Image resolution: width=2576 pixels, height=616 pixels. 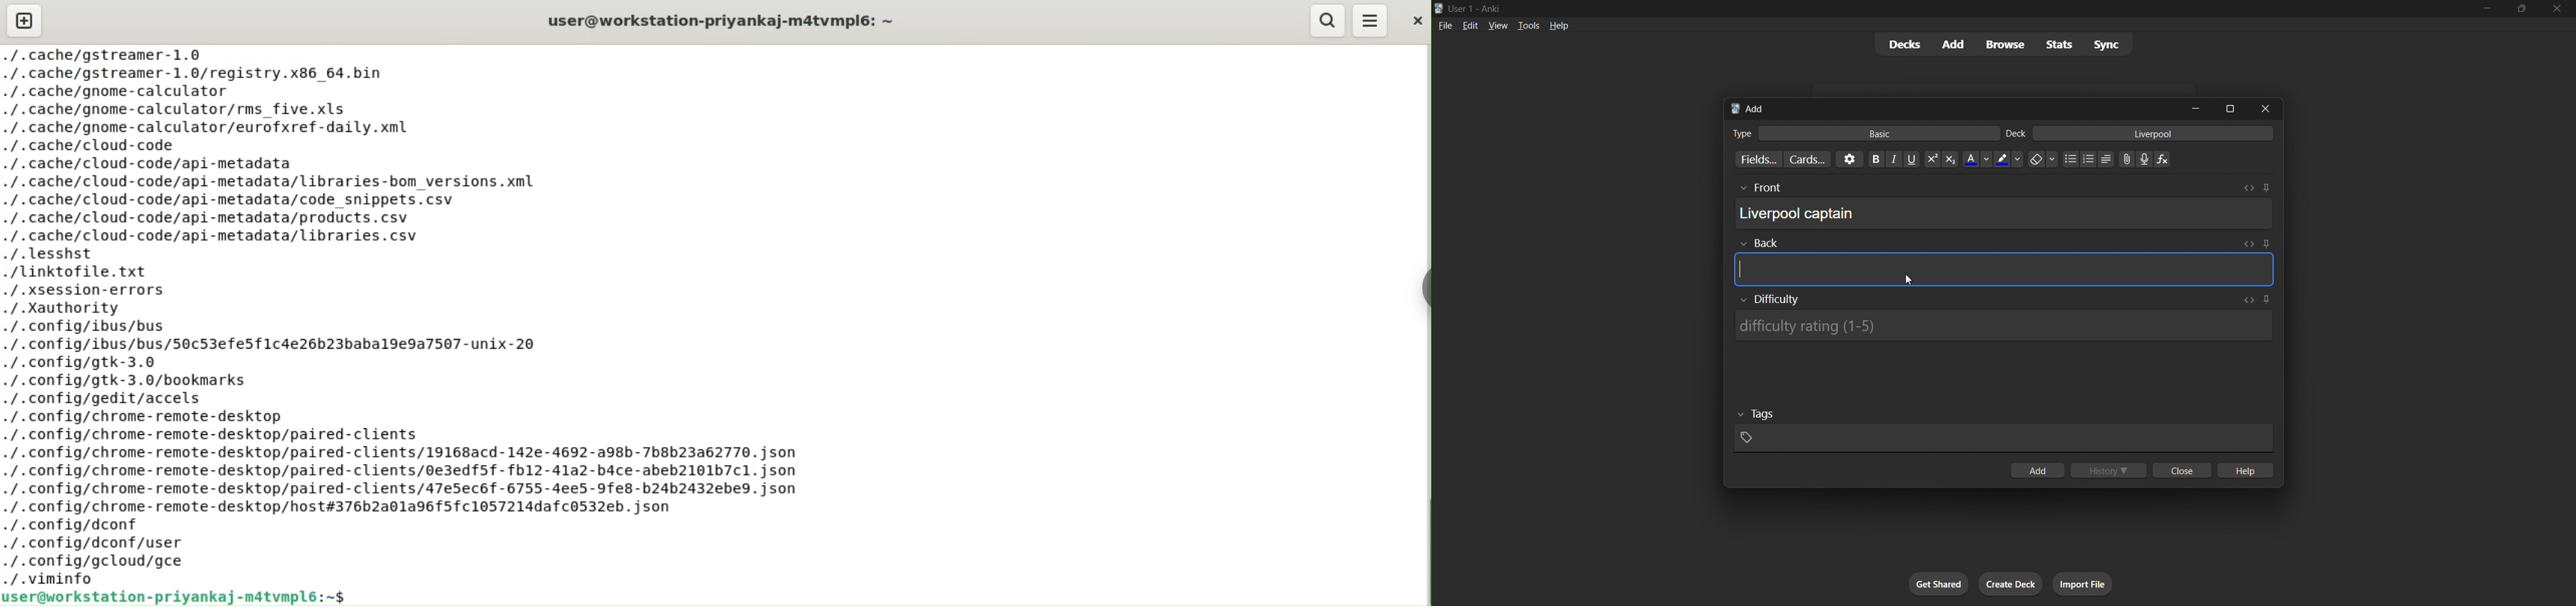 What do you see at coordinates (1849, 159) in the screenshot?
I see `options` at bounding box center [1849, 159].